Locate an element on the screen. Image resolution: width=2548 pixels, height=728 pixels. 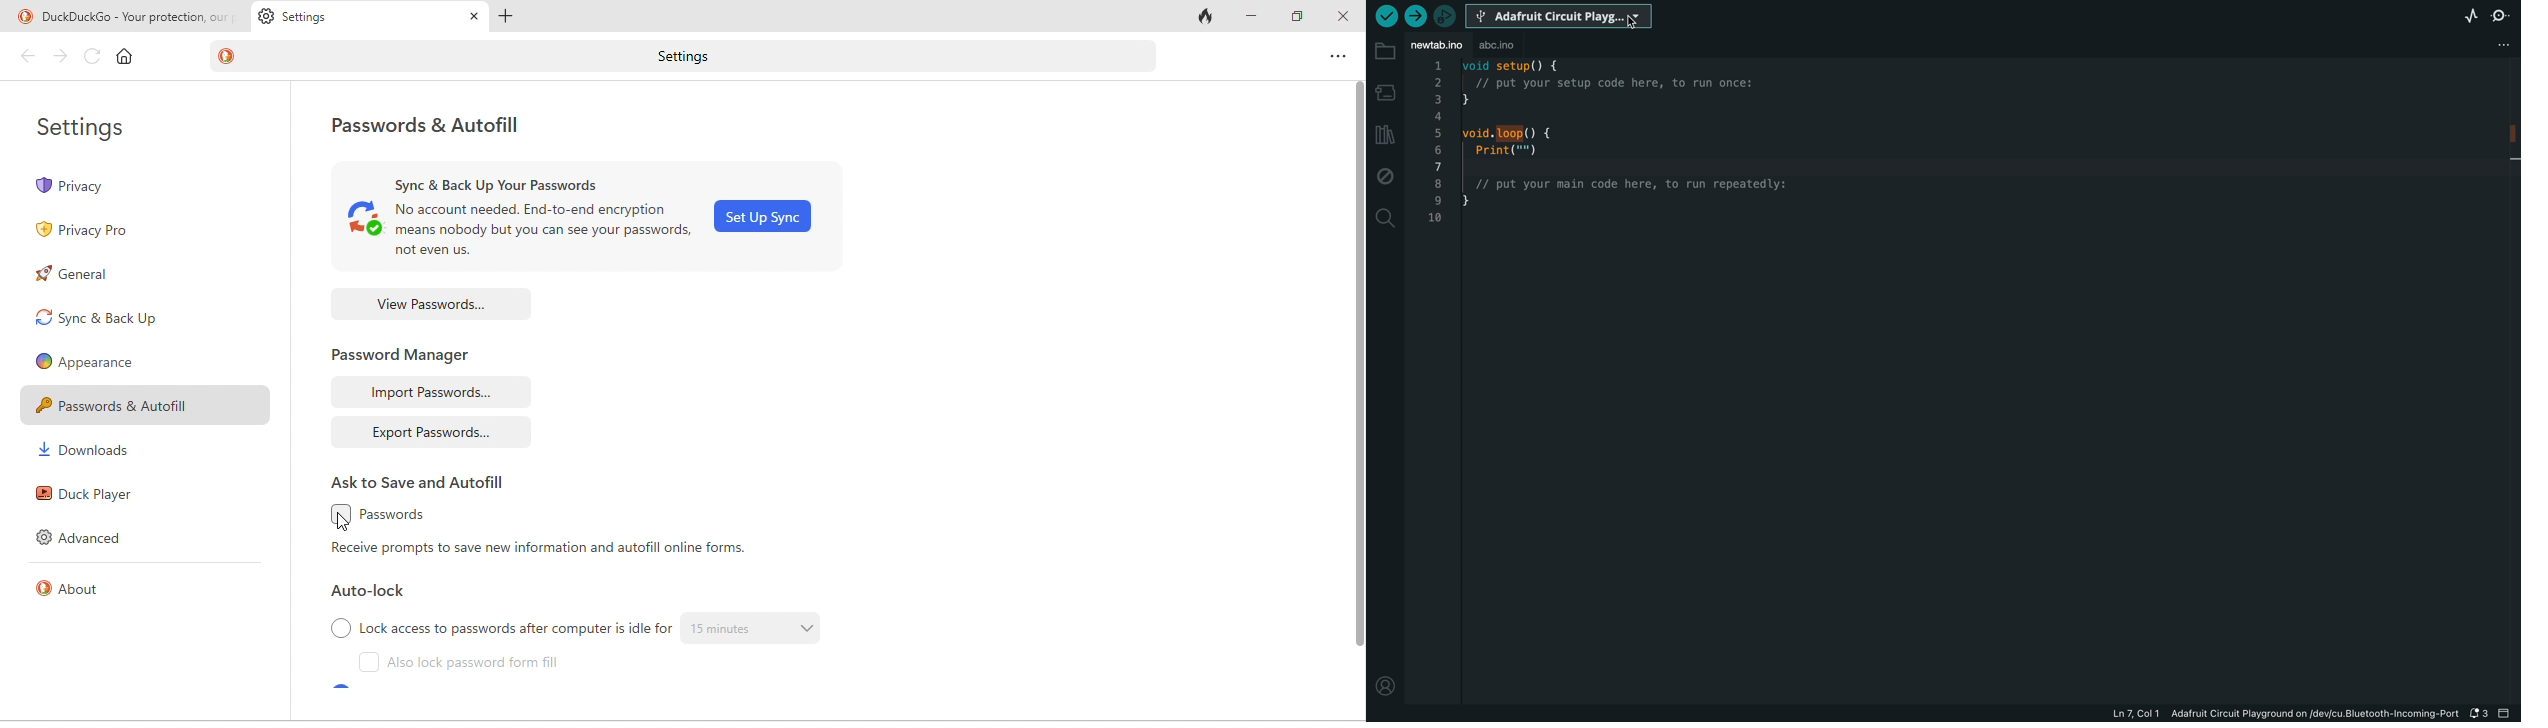
serial plotter is located at coordinates (2469, 16).